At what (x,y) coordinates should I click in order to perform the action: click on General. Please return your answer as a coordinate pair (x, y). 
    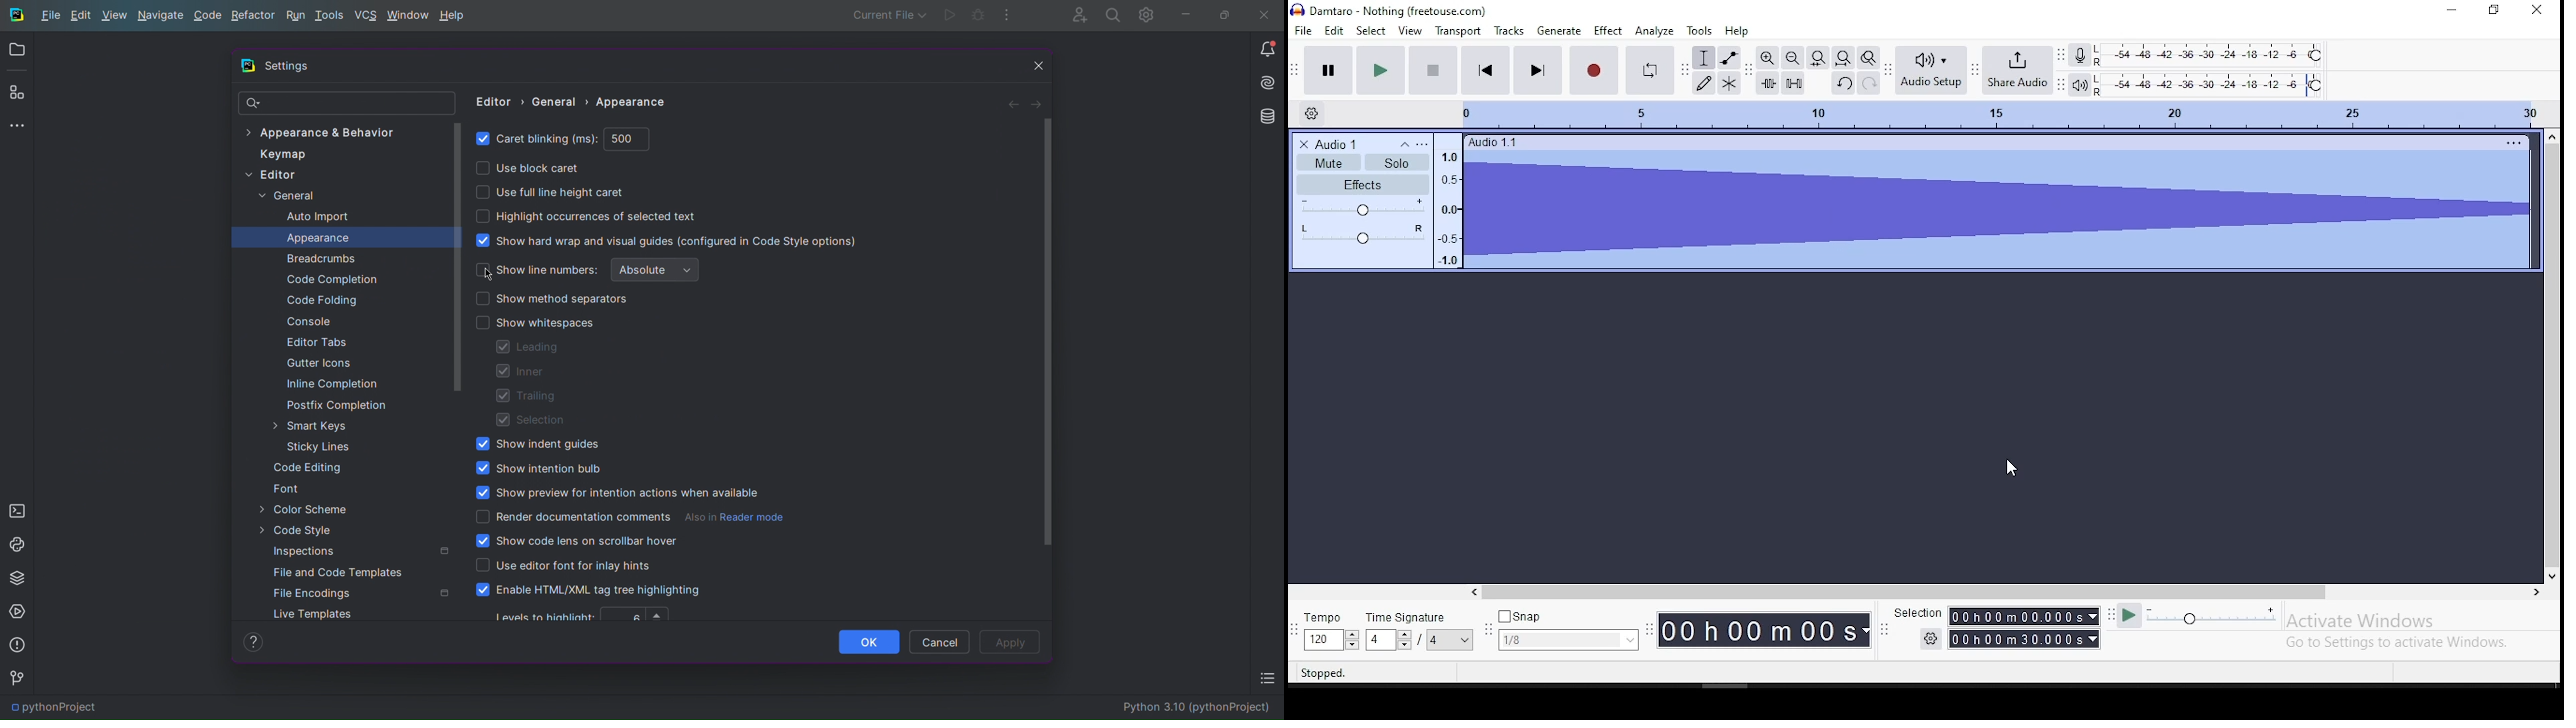
    Looking at the image, I should click on (288, 196).